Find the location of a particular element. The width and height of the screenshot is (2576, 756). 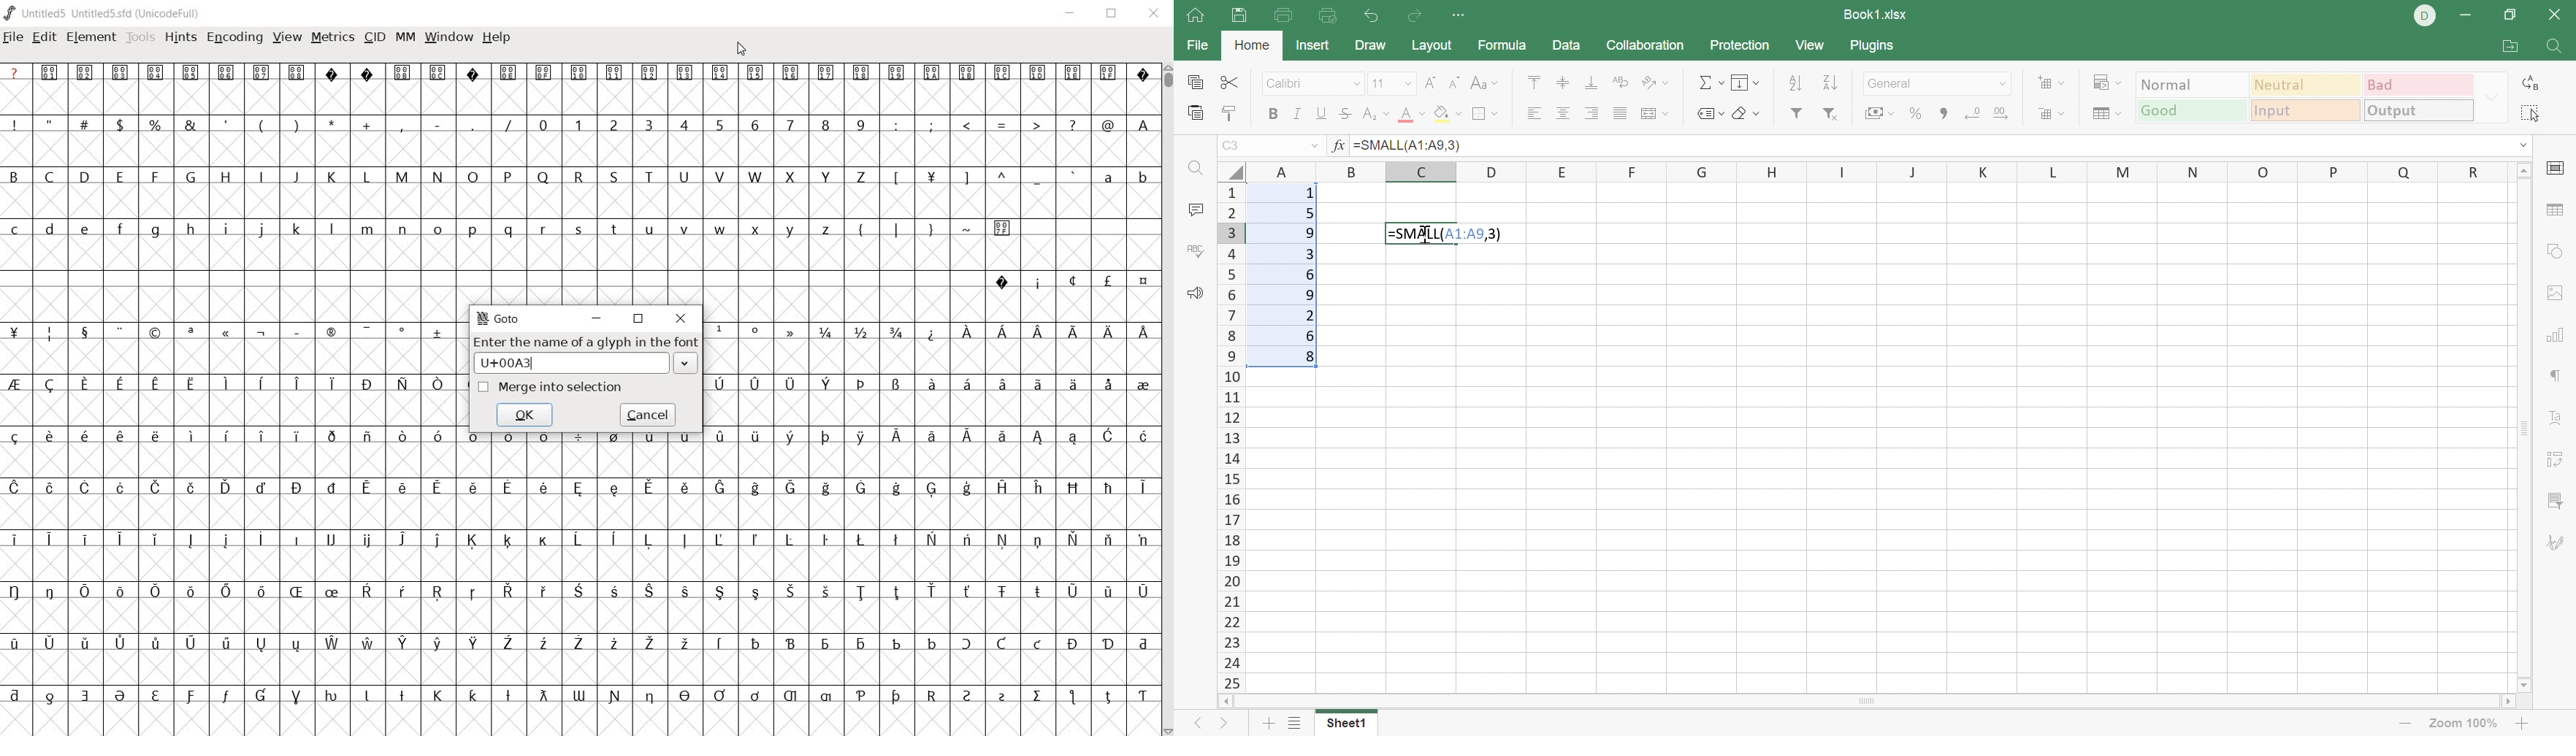

Align top is located at coordinates (1410, 115).